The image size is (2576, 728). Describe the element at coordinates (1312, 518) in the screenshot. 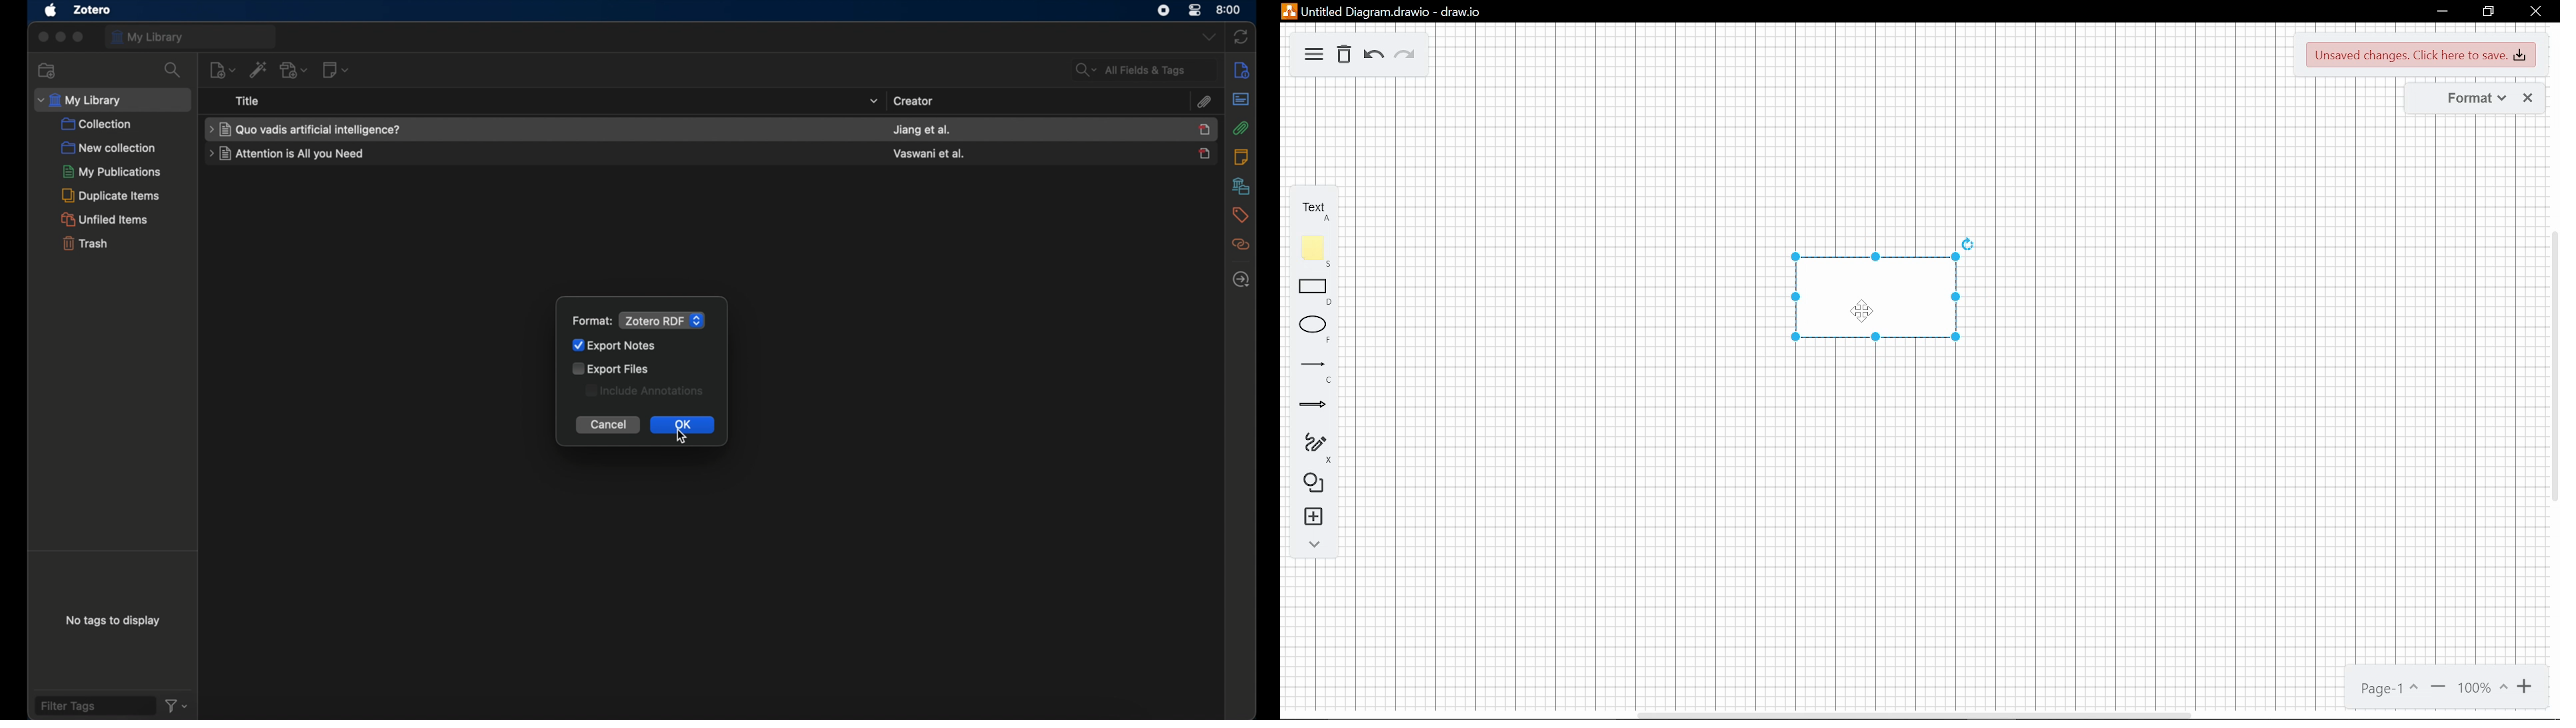

I see `add` at that location.